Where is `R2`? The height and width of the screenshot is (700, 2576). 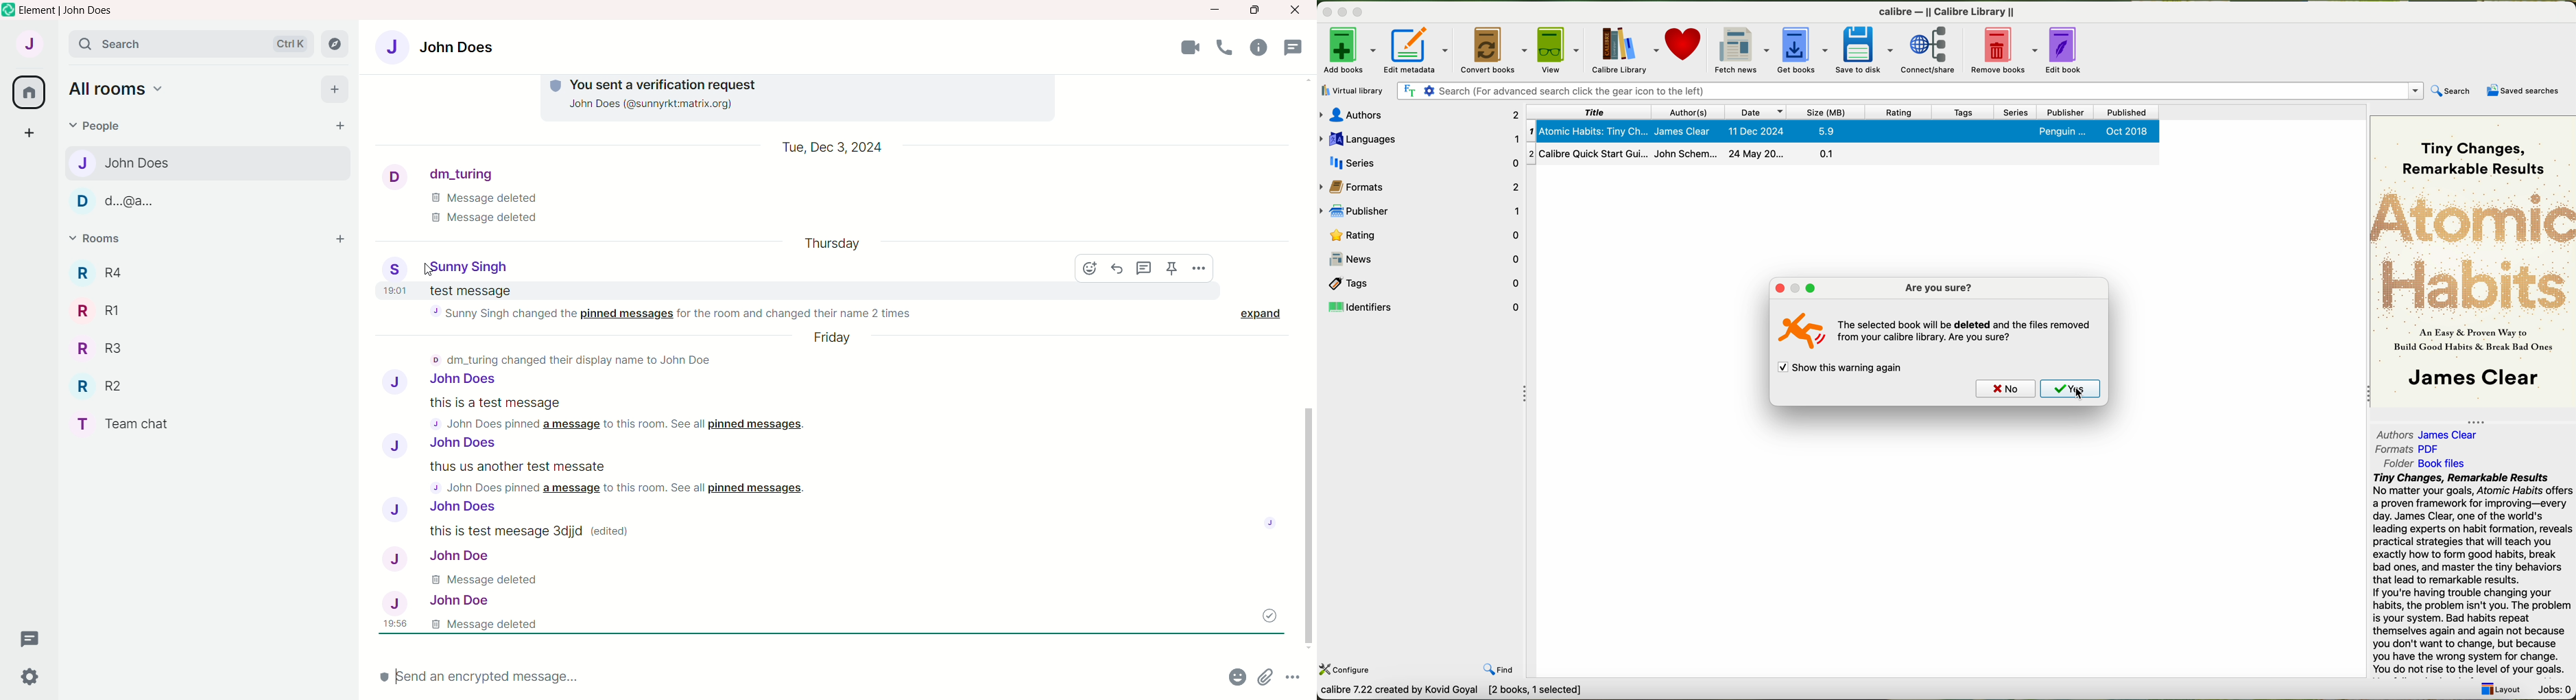
R2 is located at coordinates (105, 388).